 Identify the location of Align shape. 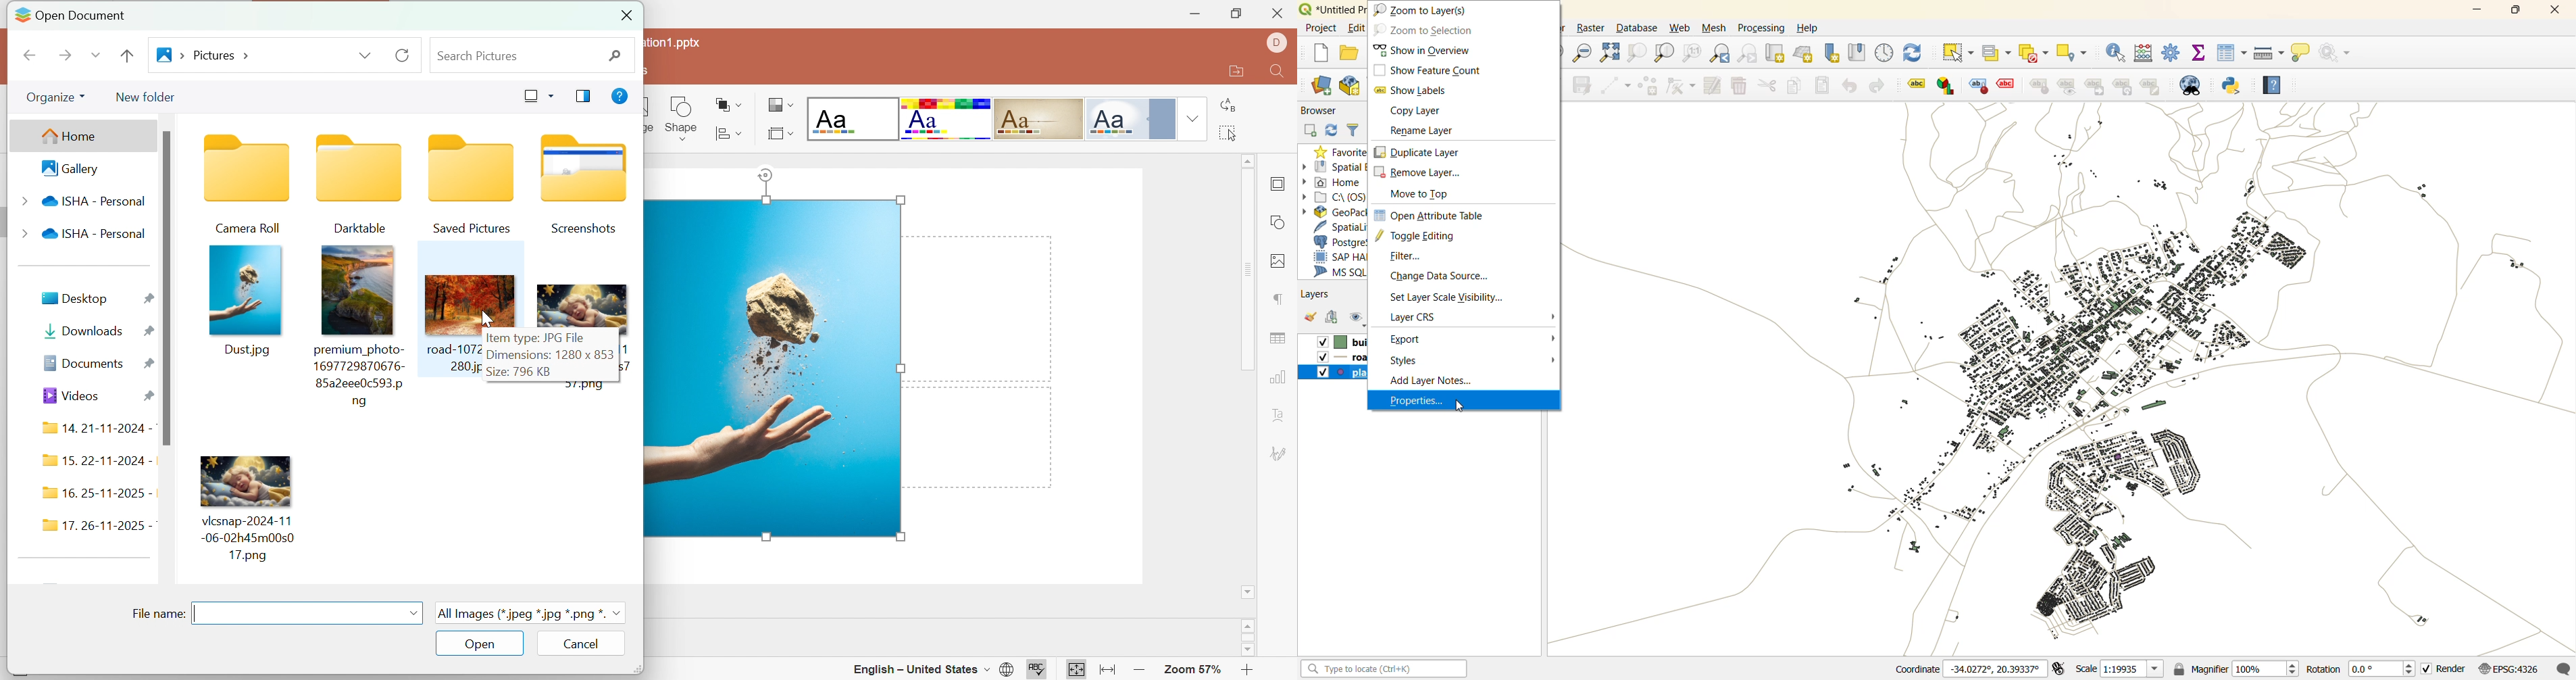
(730, 104).